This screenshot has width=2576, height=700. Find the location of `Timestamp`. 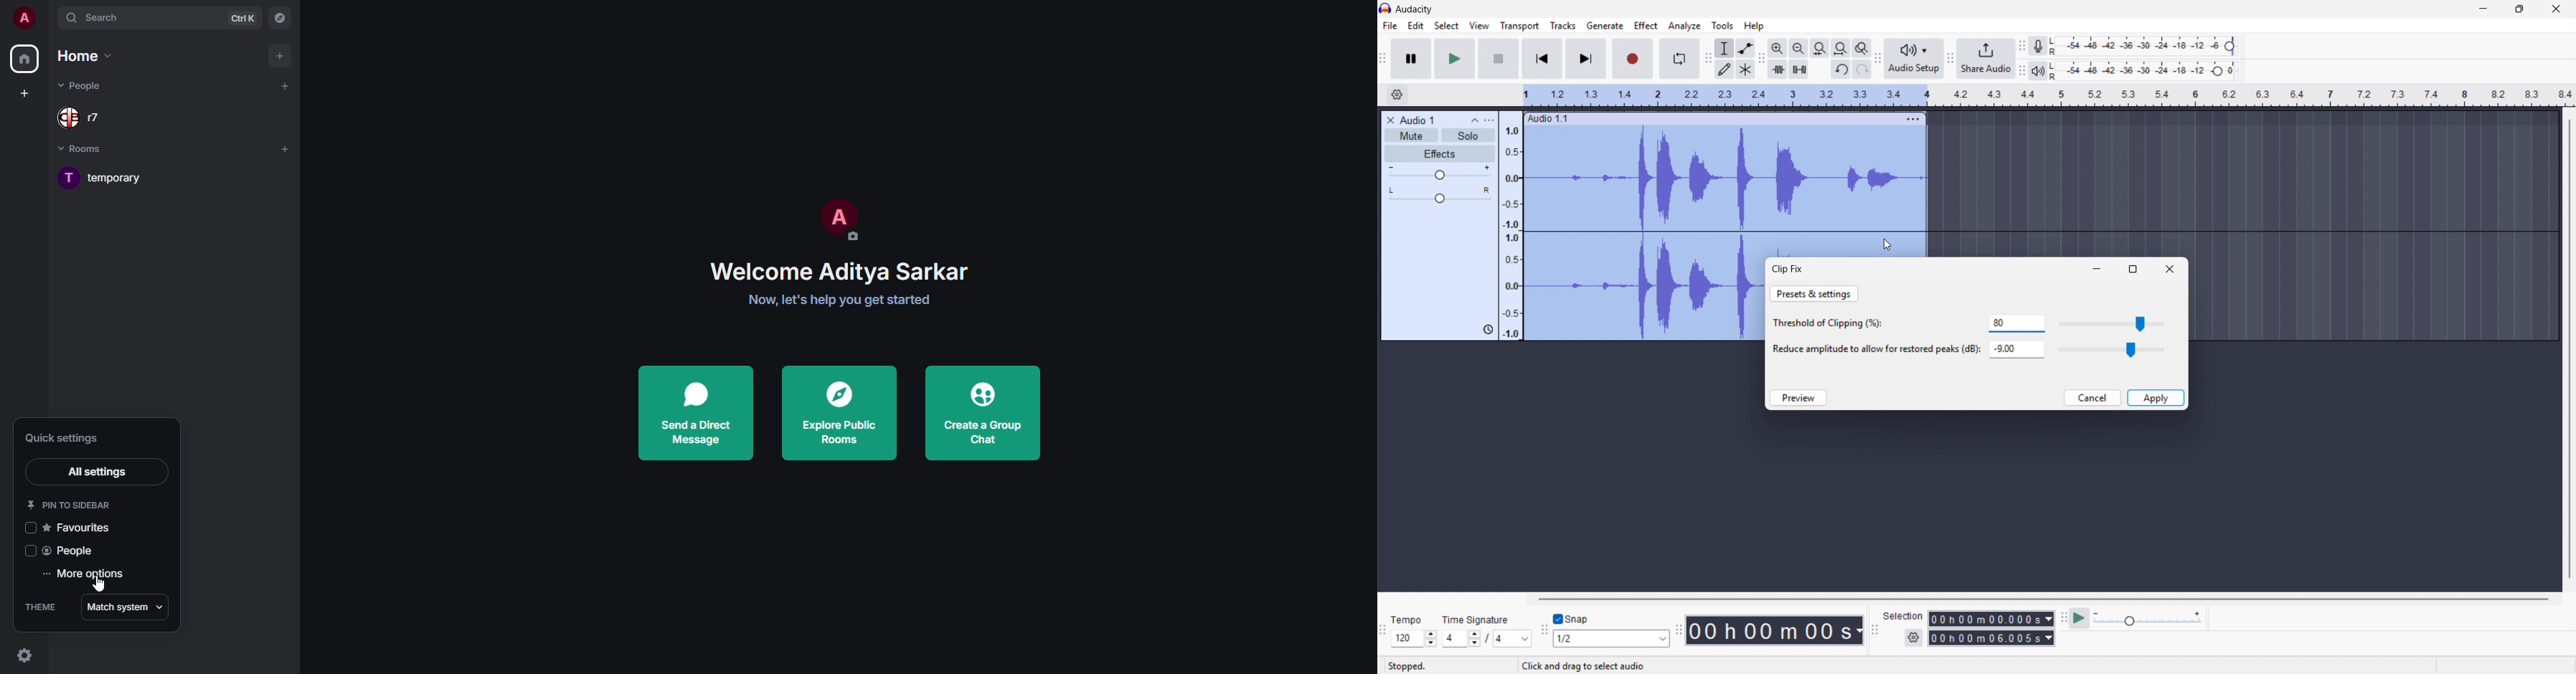

Timestamp is located at coordinates (1775, 630).